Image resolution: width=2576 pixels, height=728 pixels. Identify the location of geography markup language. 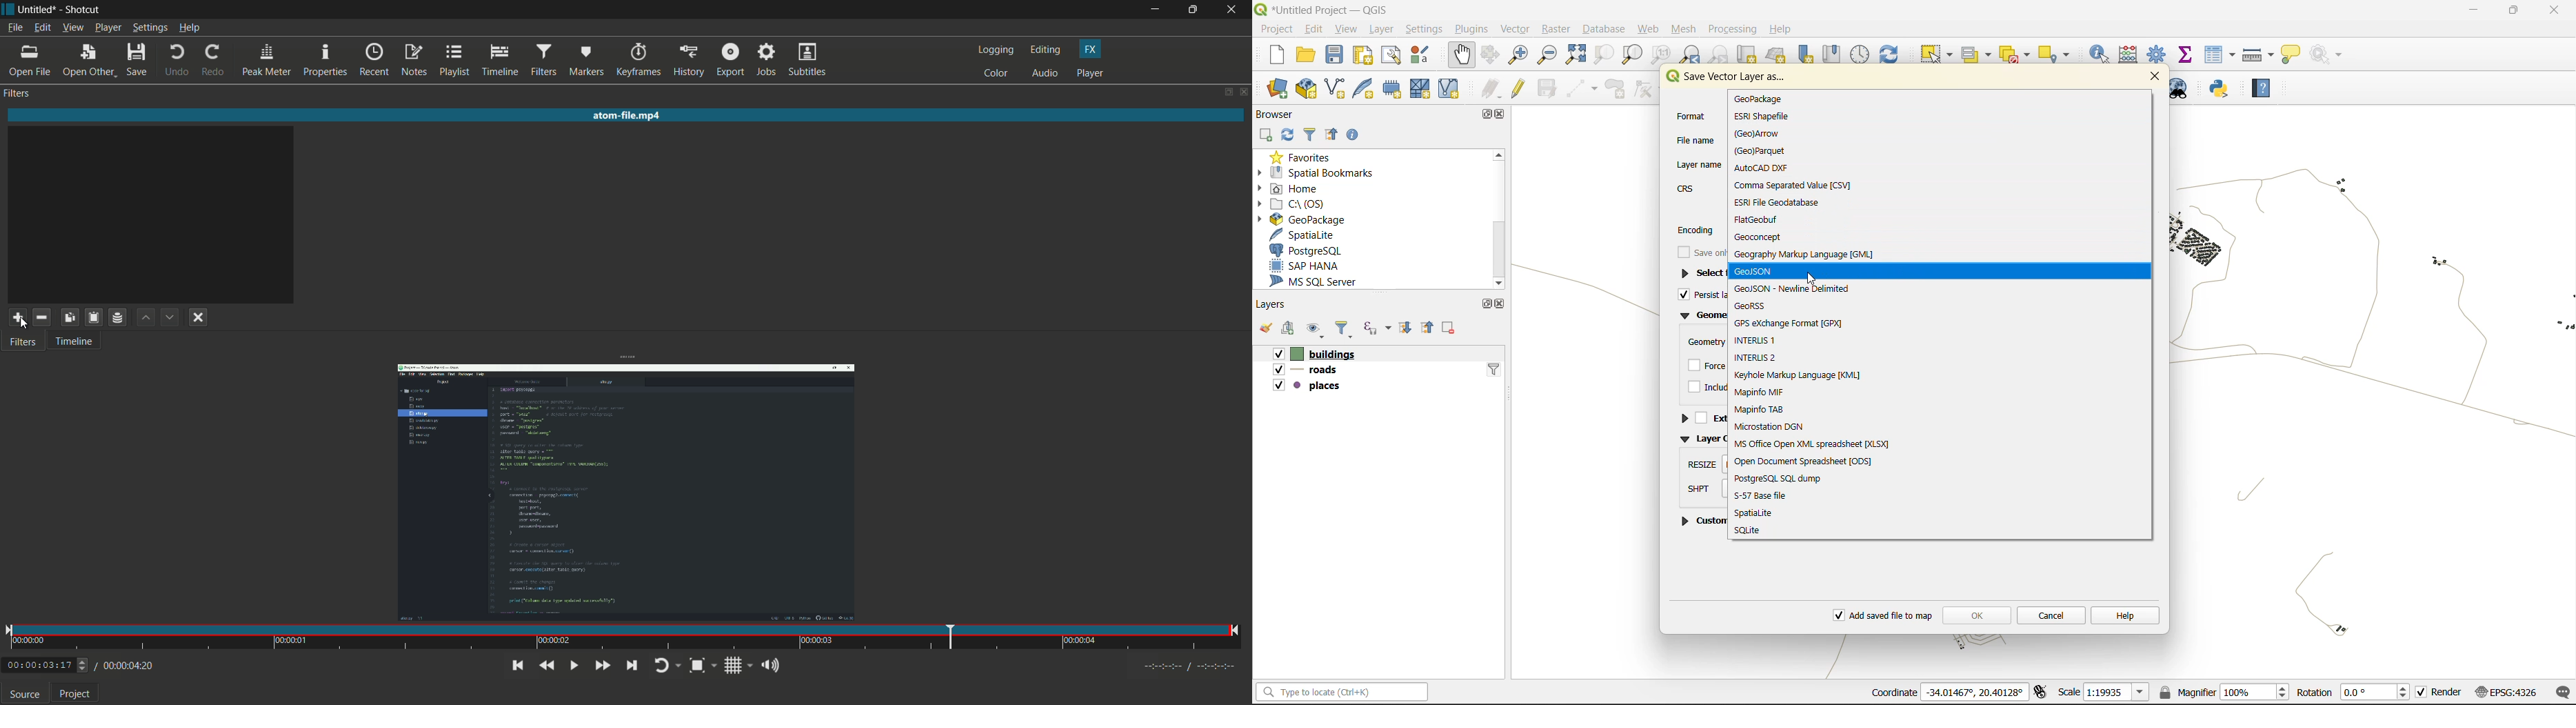
(1804, 257).